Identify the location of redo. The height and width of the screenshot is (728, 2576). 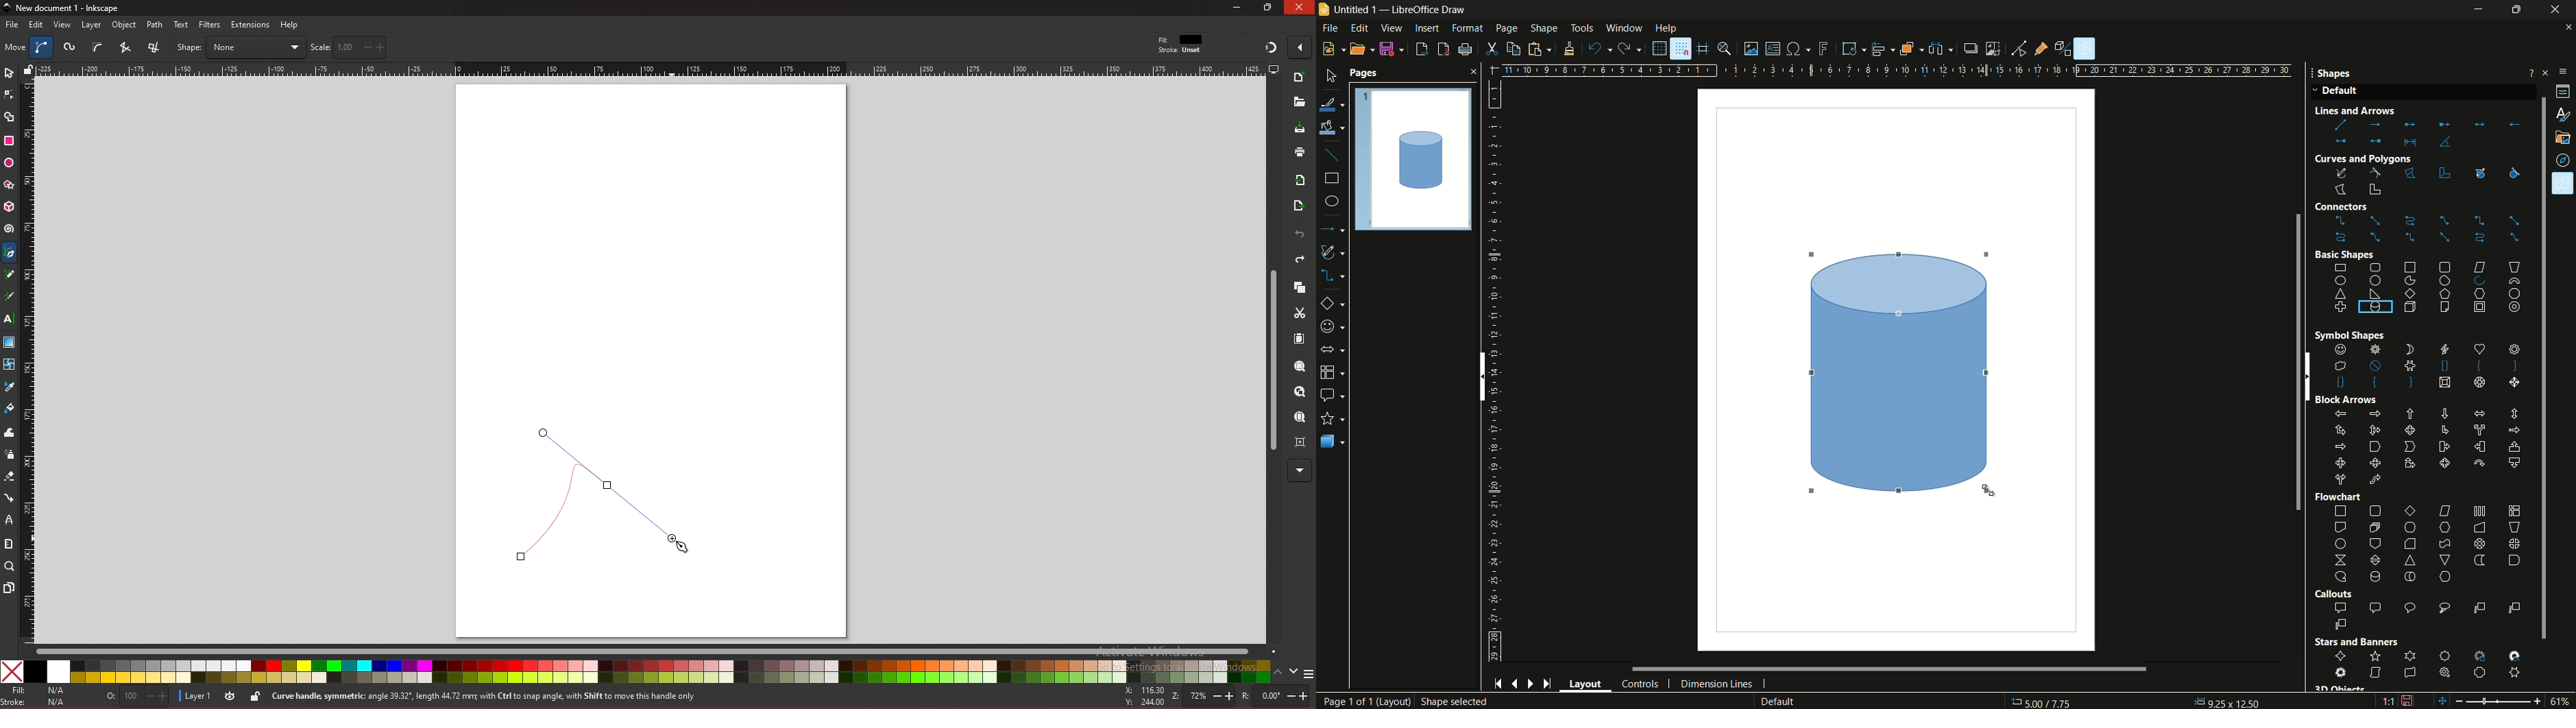
(1300, 259).